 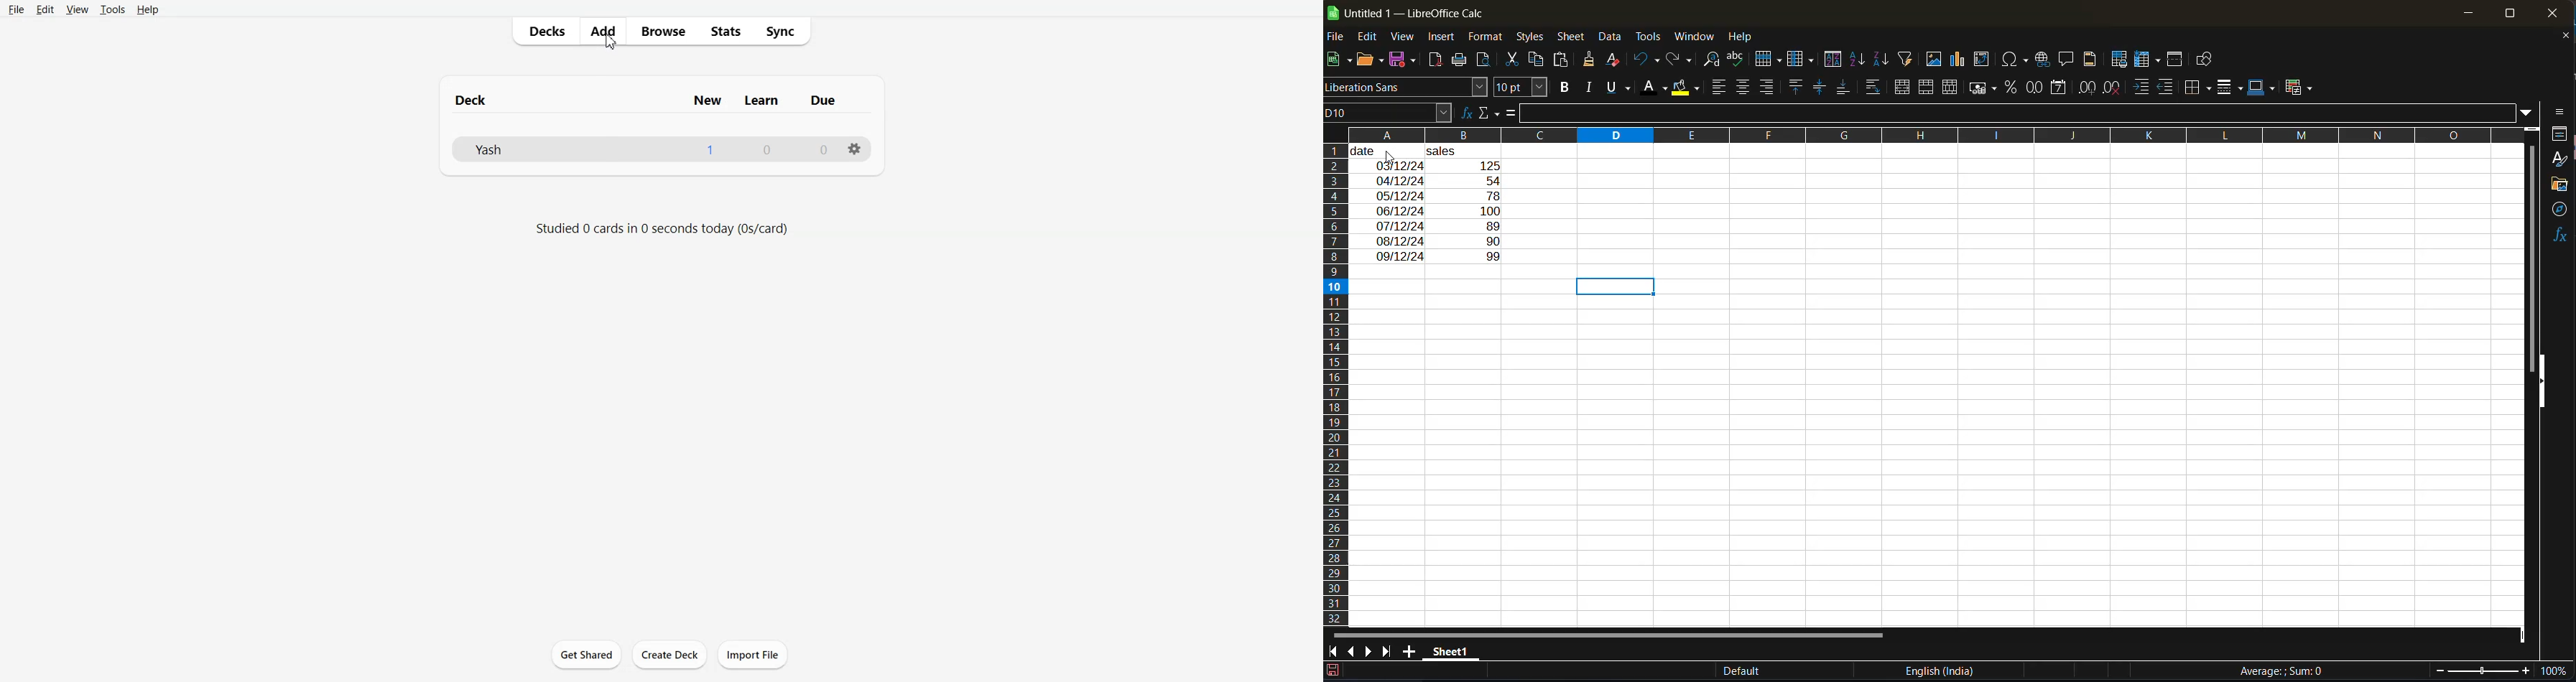 What do you see at coordinates (1524, 88) in the screenshot?
I see `font size` at bounding box center [1524, 88].